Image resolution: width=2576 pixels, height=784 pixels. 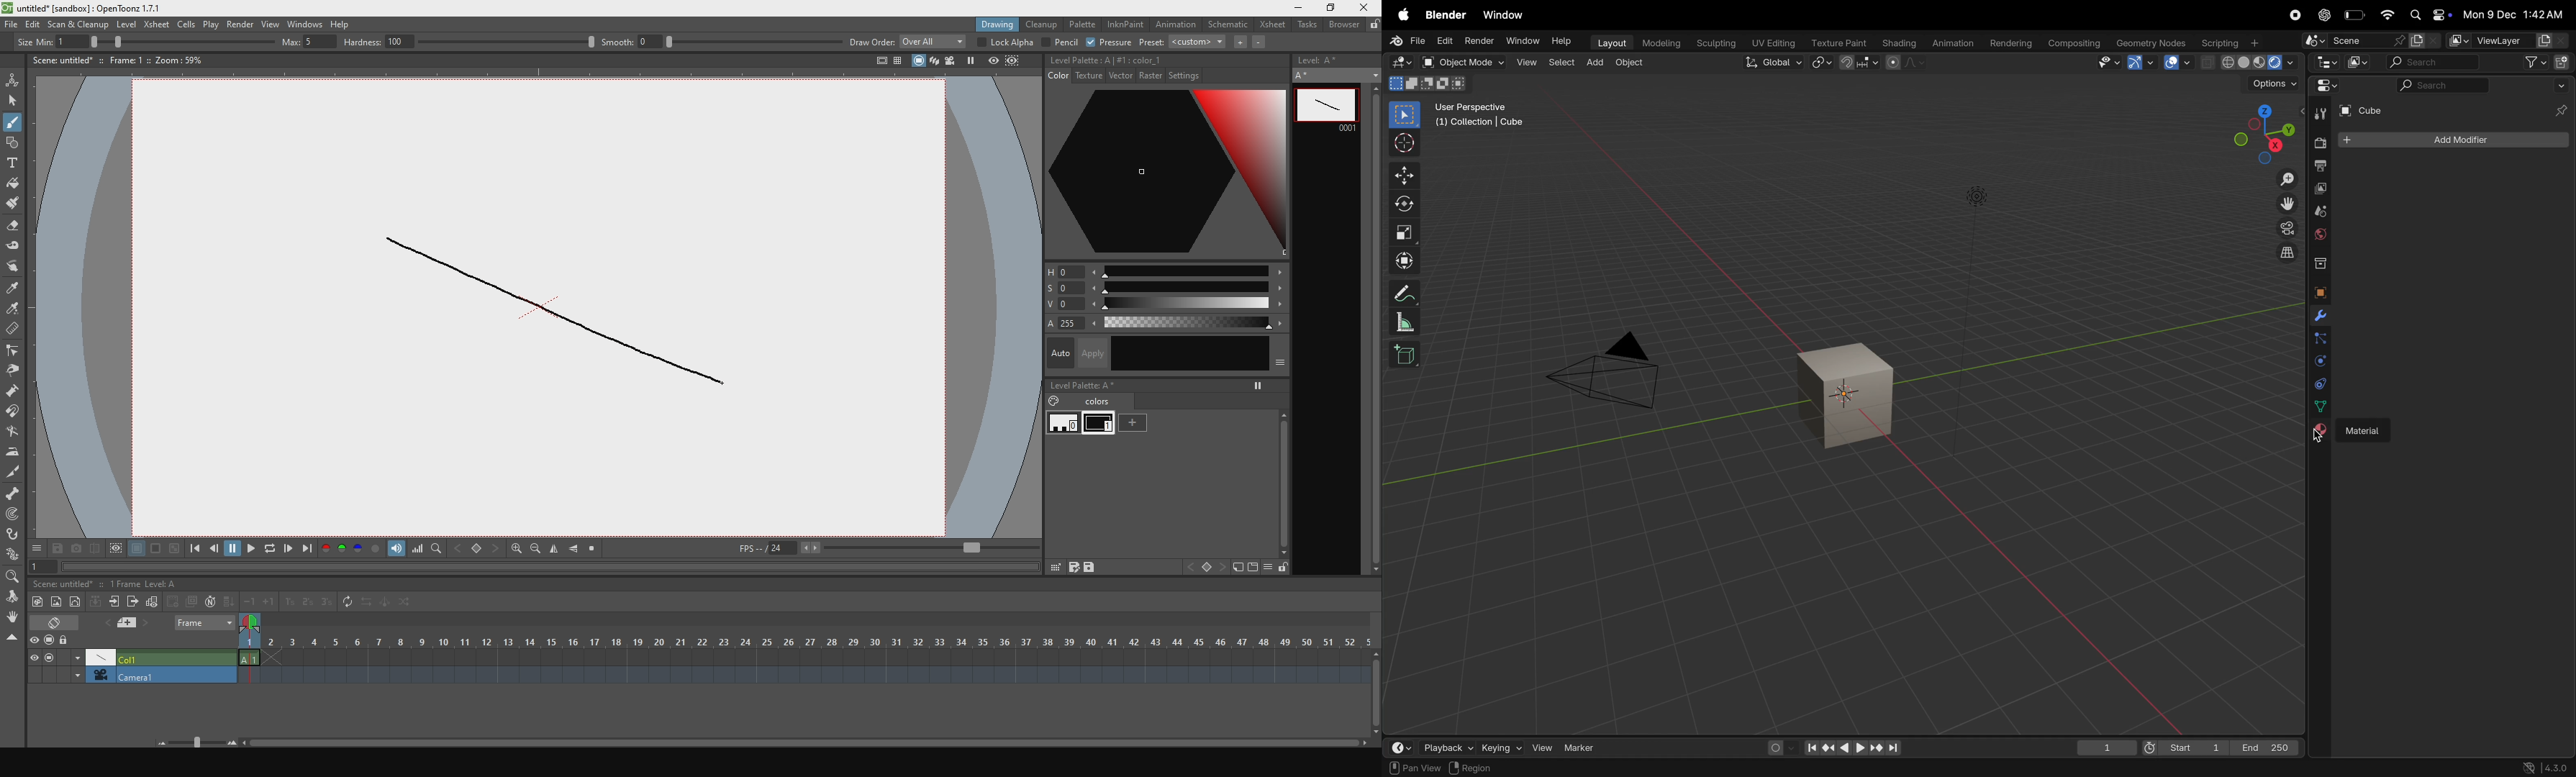 What do you see at coordinates (2516, 14) in the screenshot?
I see `date and time` at bounding box center [2516, 14].